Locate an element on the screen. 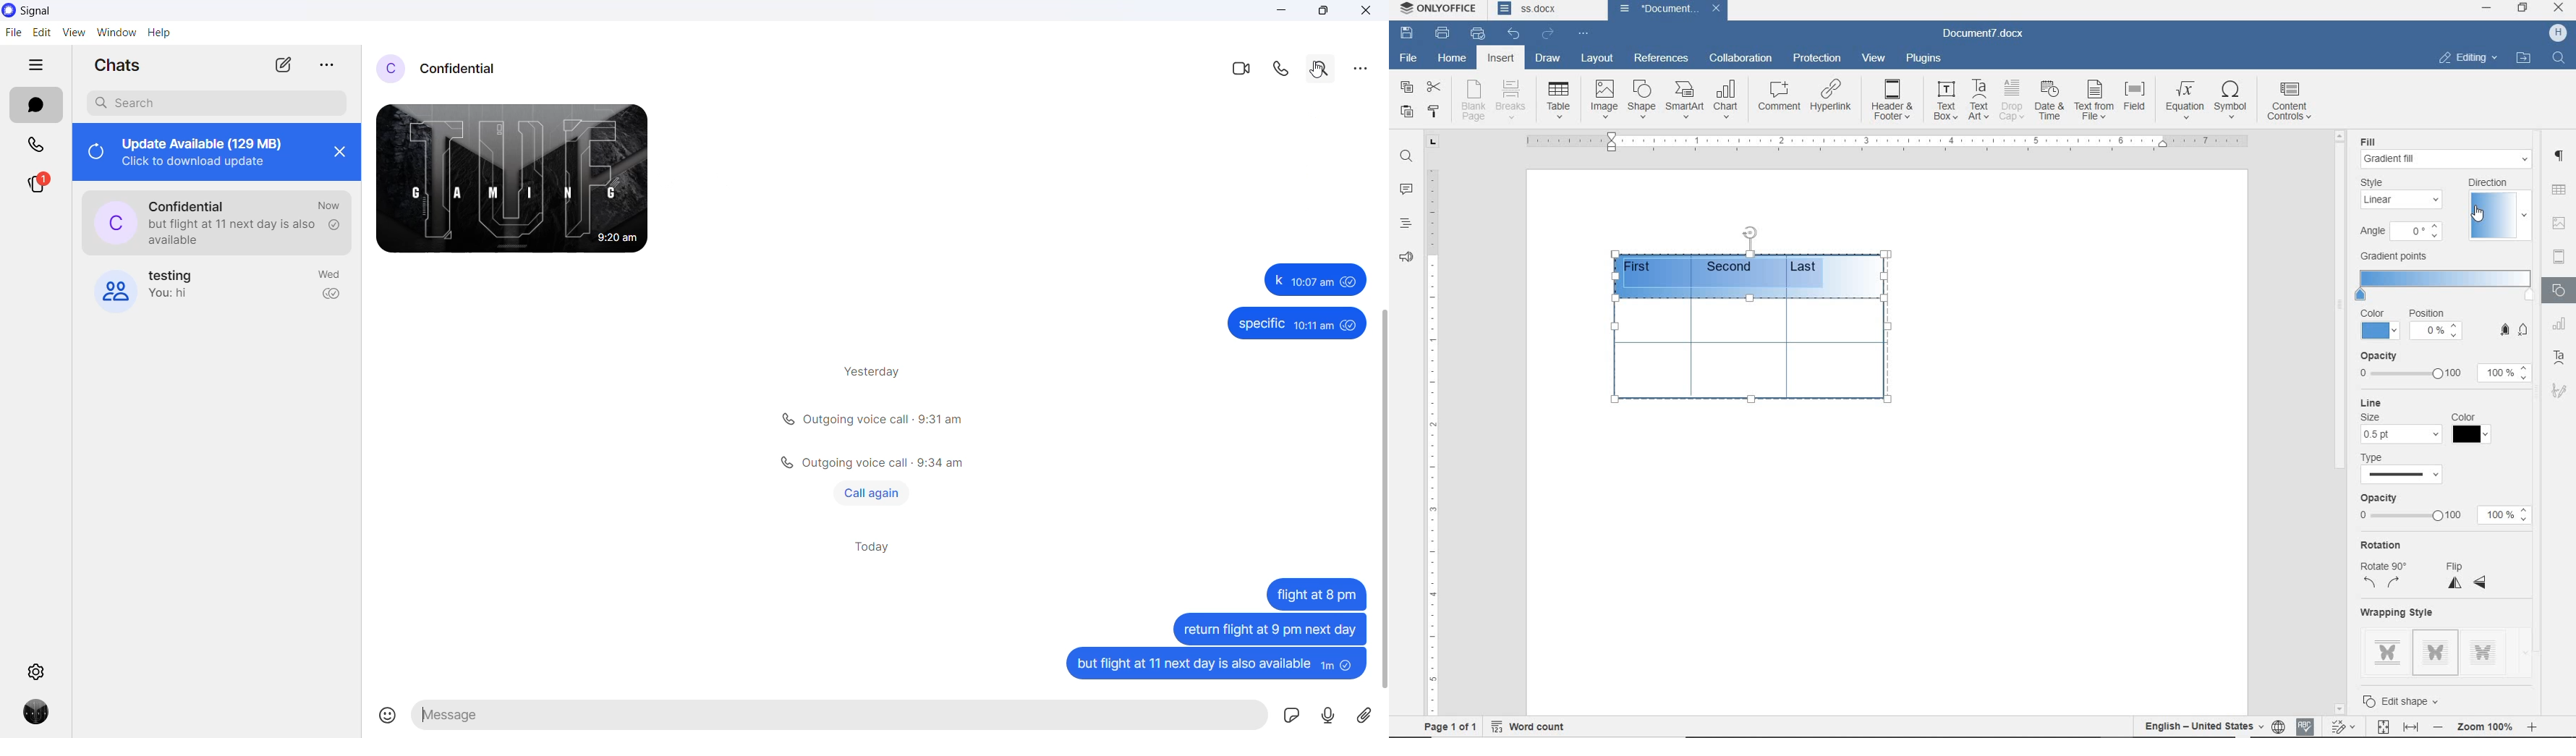 Image resolution: width=2576 pixels, height=756 pixels. text from file is located at coordinates (2094, 99).